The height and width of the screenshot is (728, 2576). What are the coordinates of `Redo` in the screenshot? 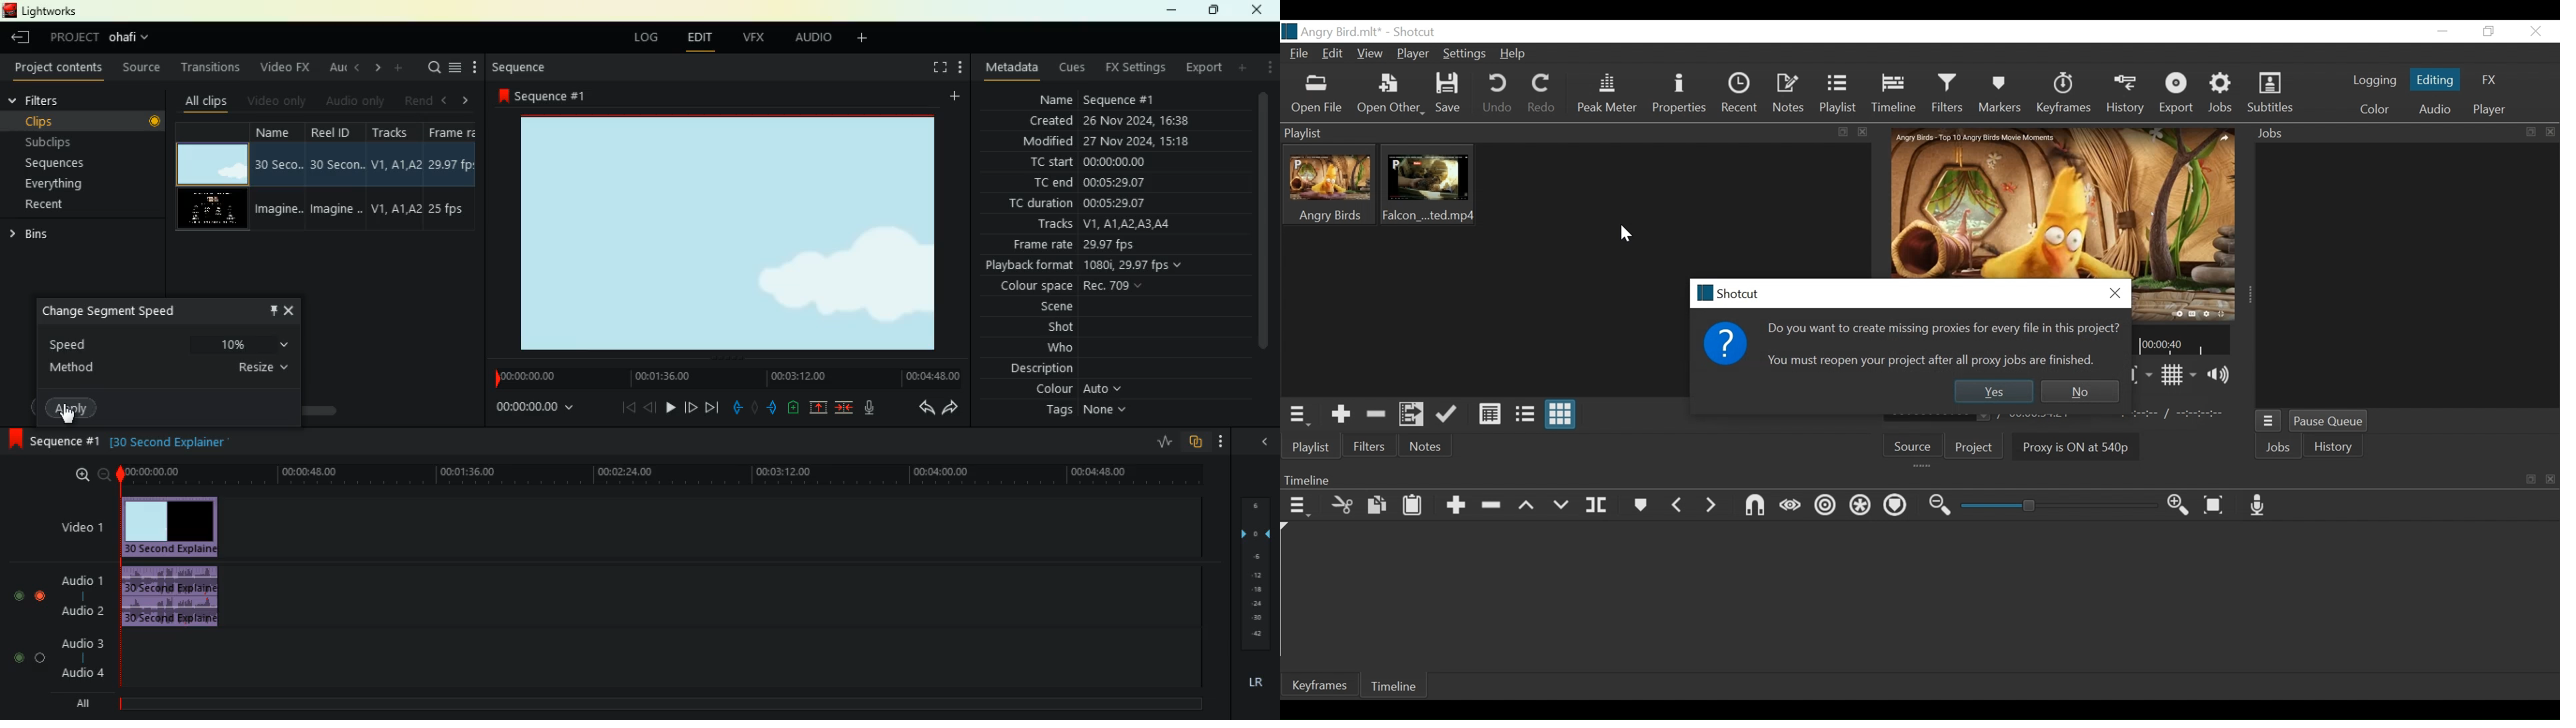 It's located at (1542, 95).